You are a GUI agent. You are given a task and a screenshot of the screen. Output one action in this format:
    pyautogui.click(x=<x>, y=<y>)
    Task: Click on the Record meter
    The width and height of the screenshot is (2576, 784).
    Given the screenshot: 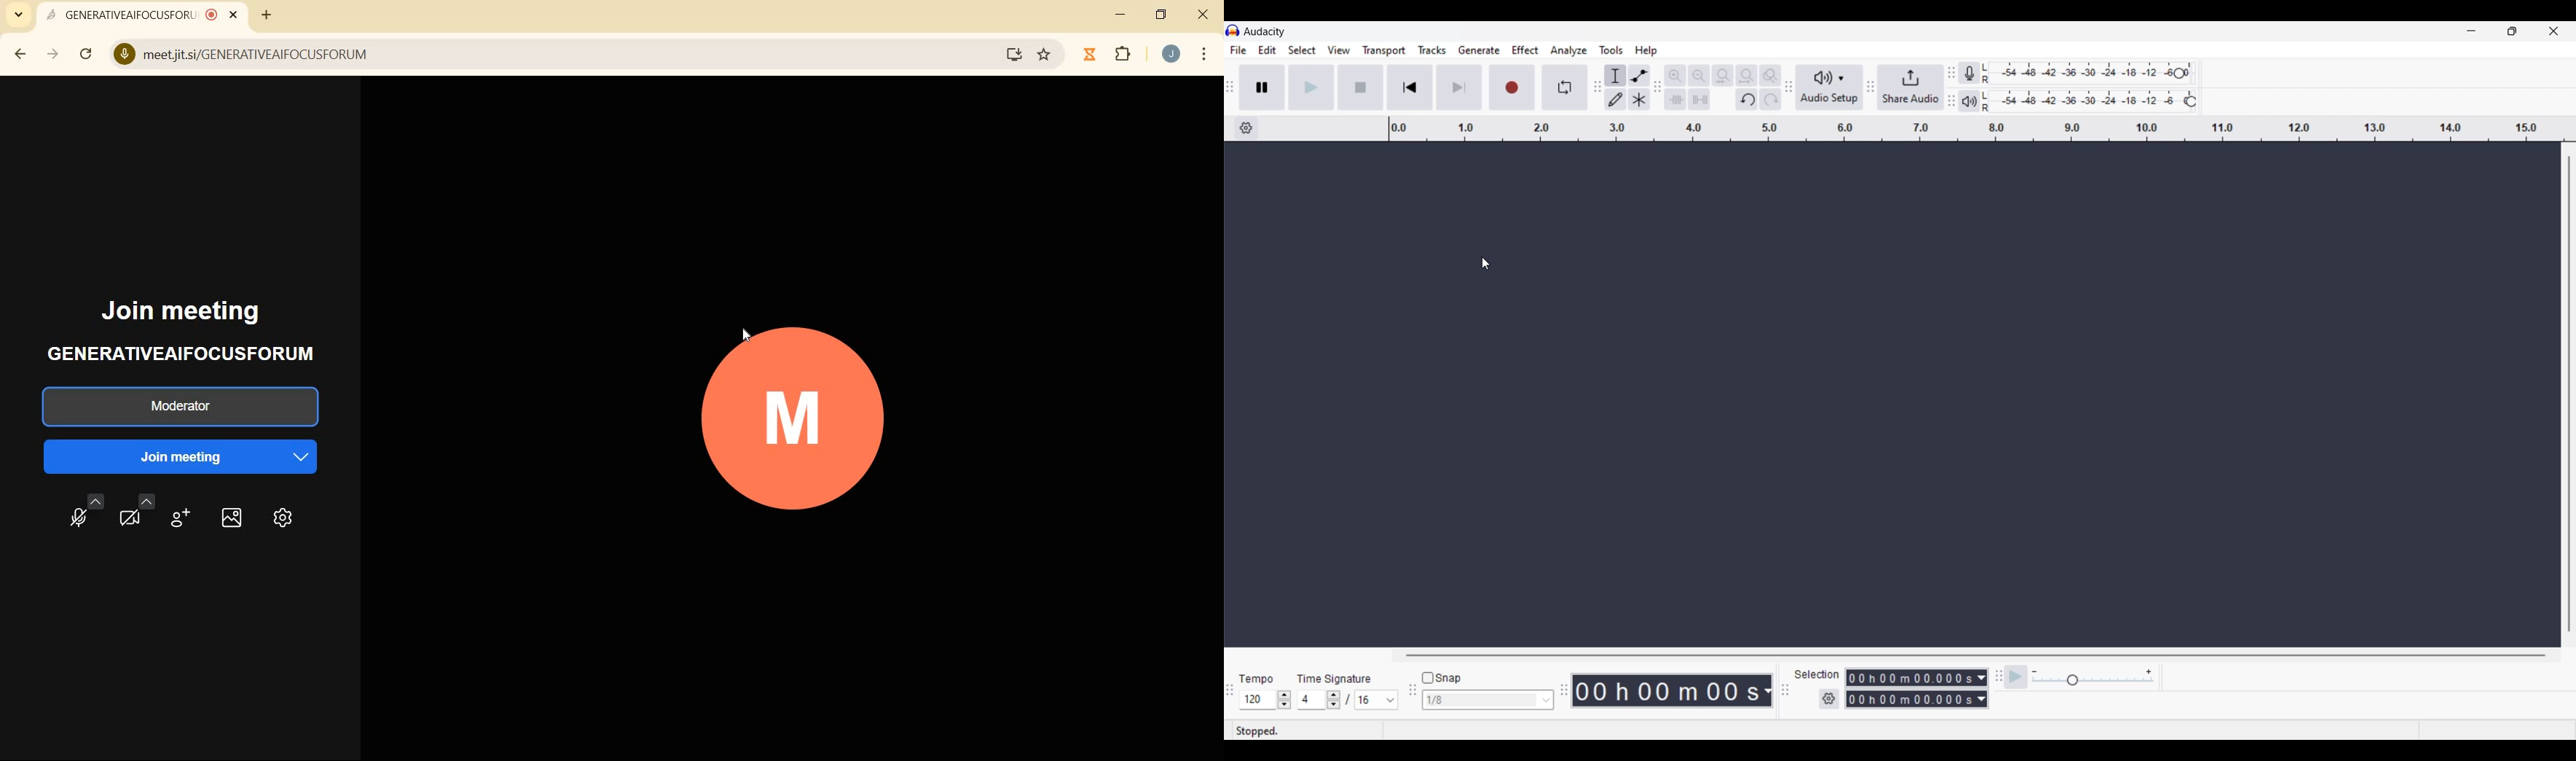 What is the action you would take?
    pyautogui.click(x=1970, y=73)
    